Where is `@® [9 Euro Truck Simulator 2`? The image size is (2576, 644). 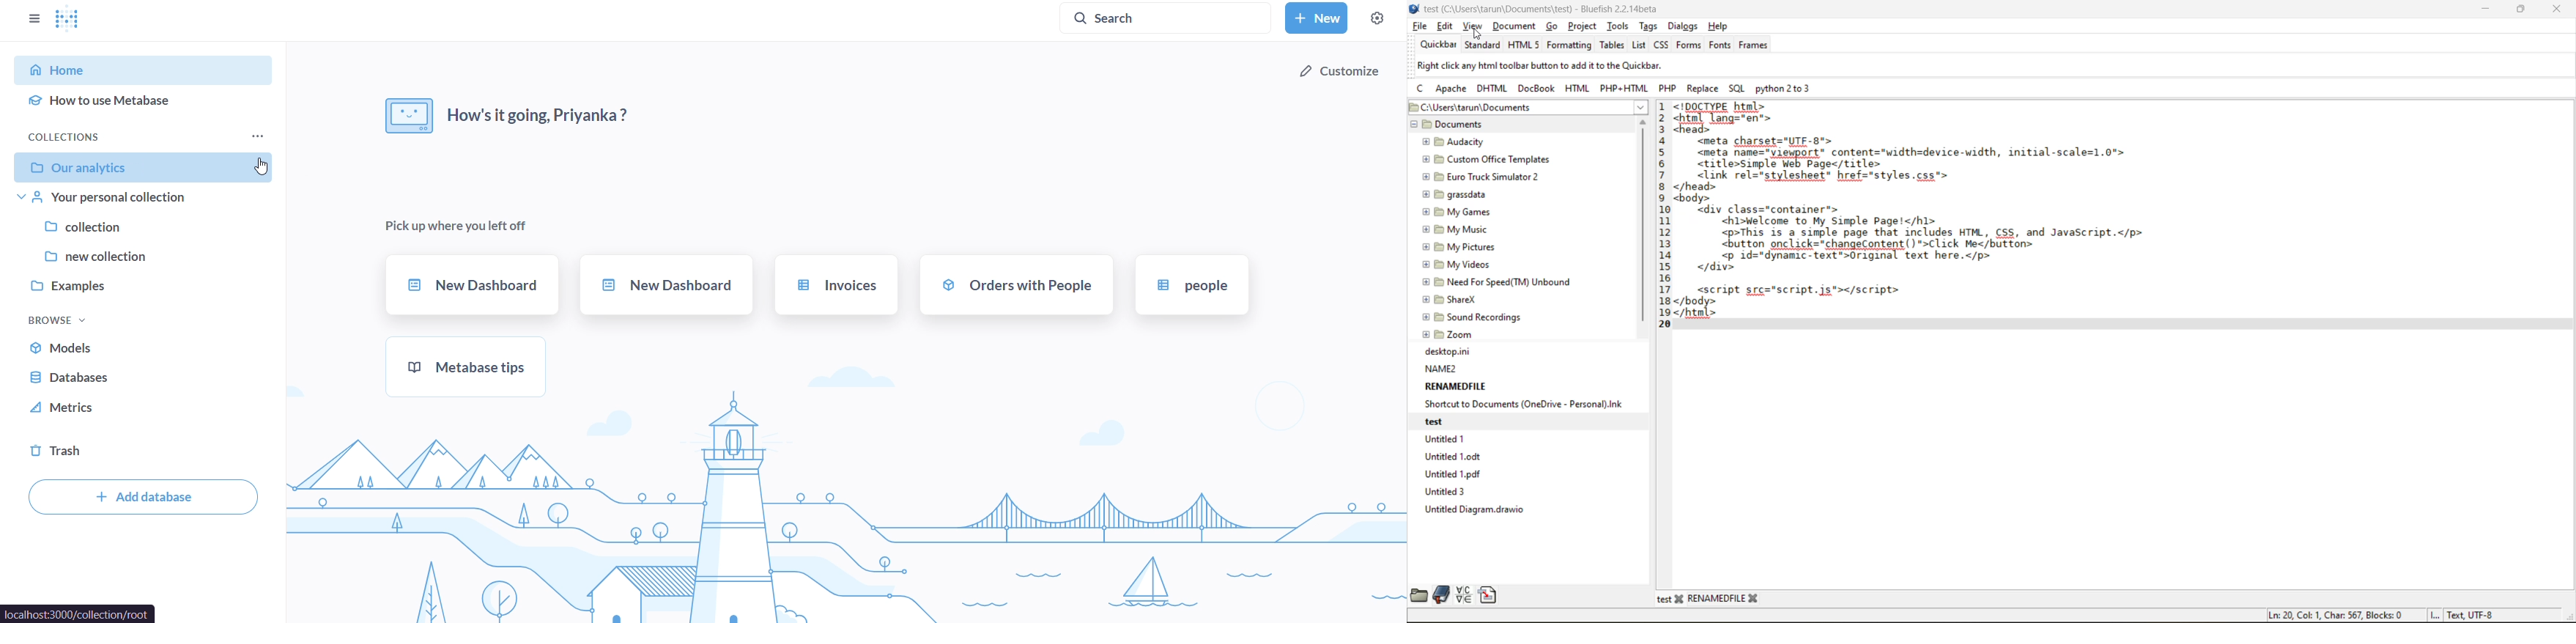 @® [9 Euro Truck Simulator 2 is located at coordinates (1480, 176).